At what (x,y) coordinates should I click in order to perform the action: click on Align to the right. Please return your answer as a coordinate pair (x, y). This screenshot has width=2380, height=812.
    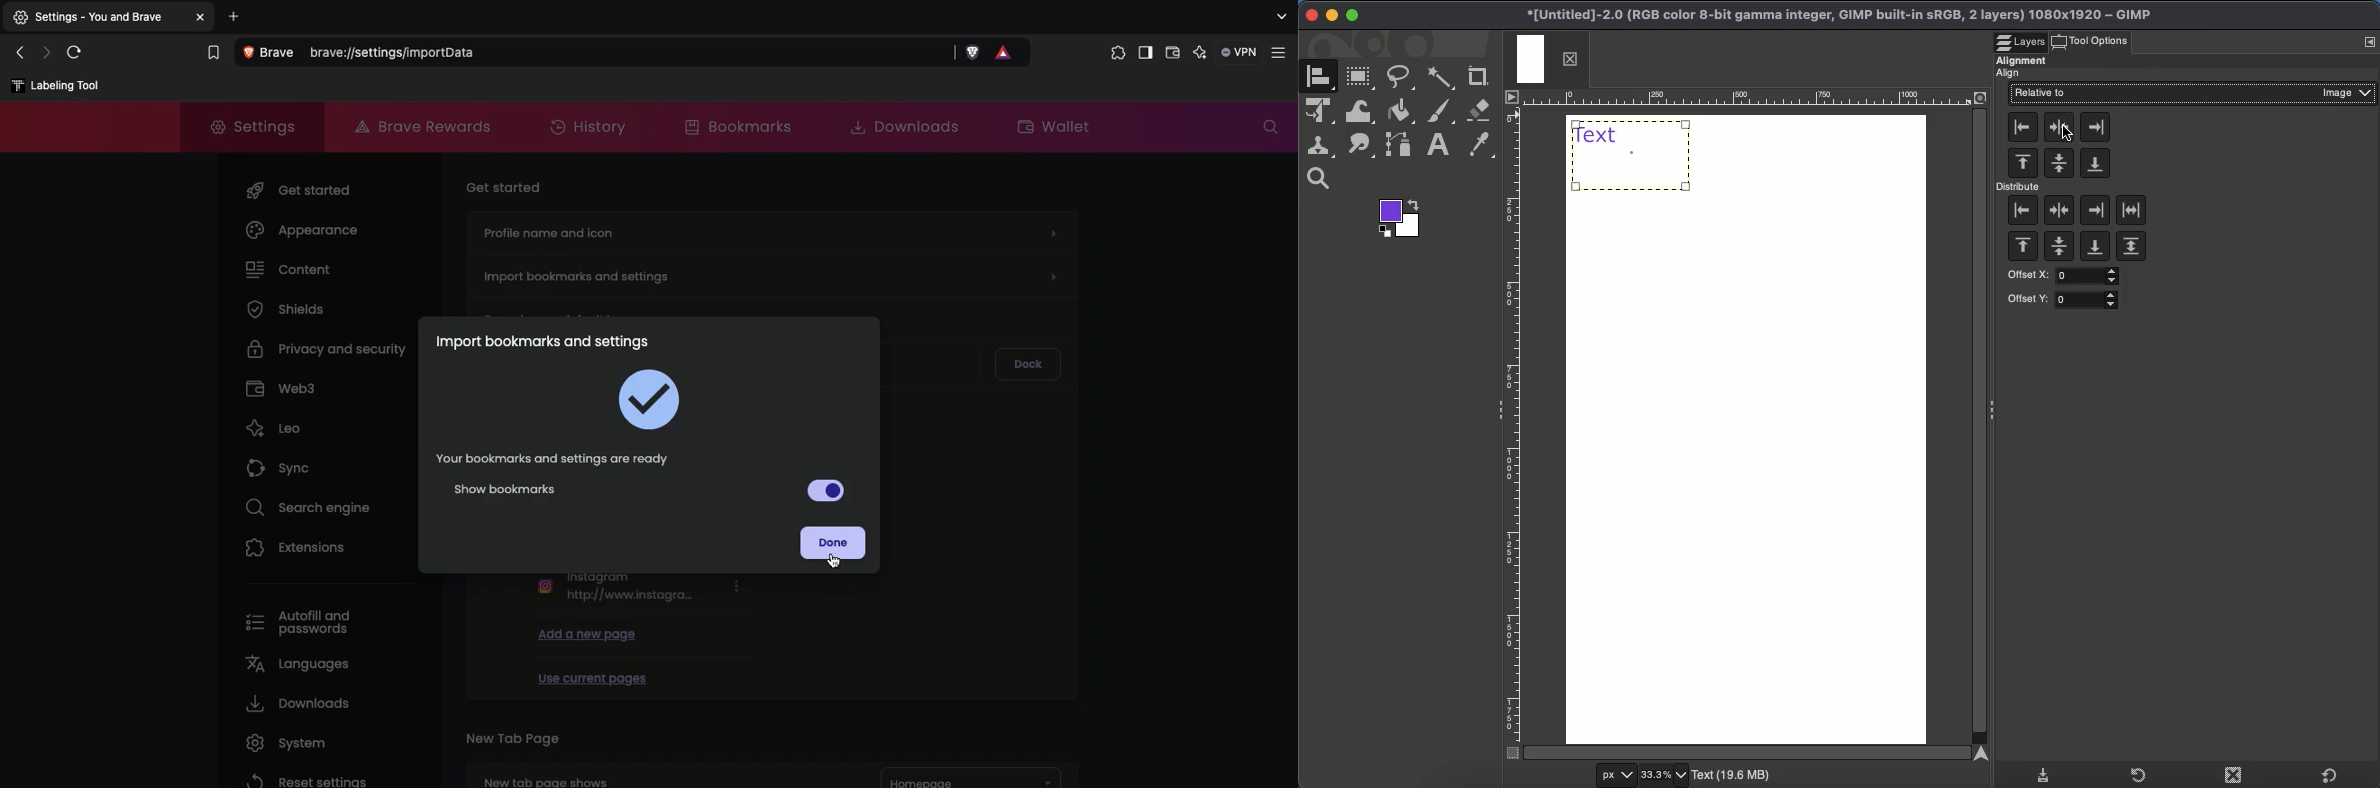
    Looking at the image, I should click on (2095, 126).